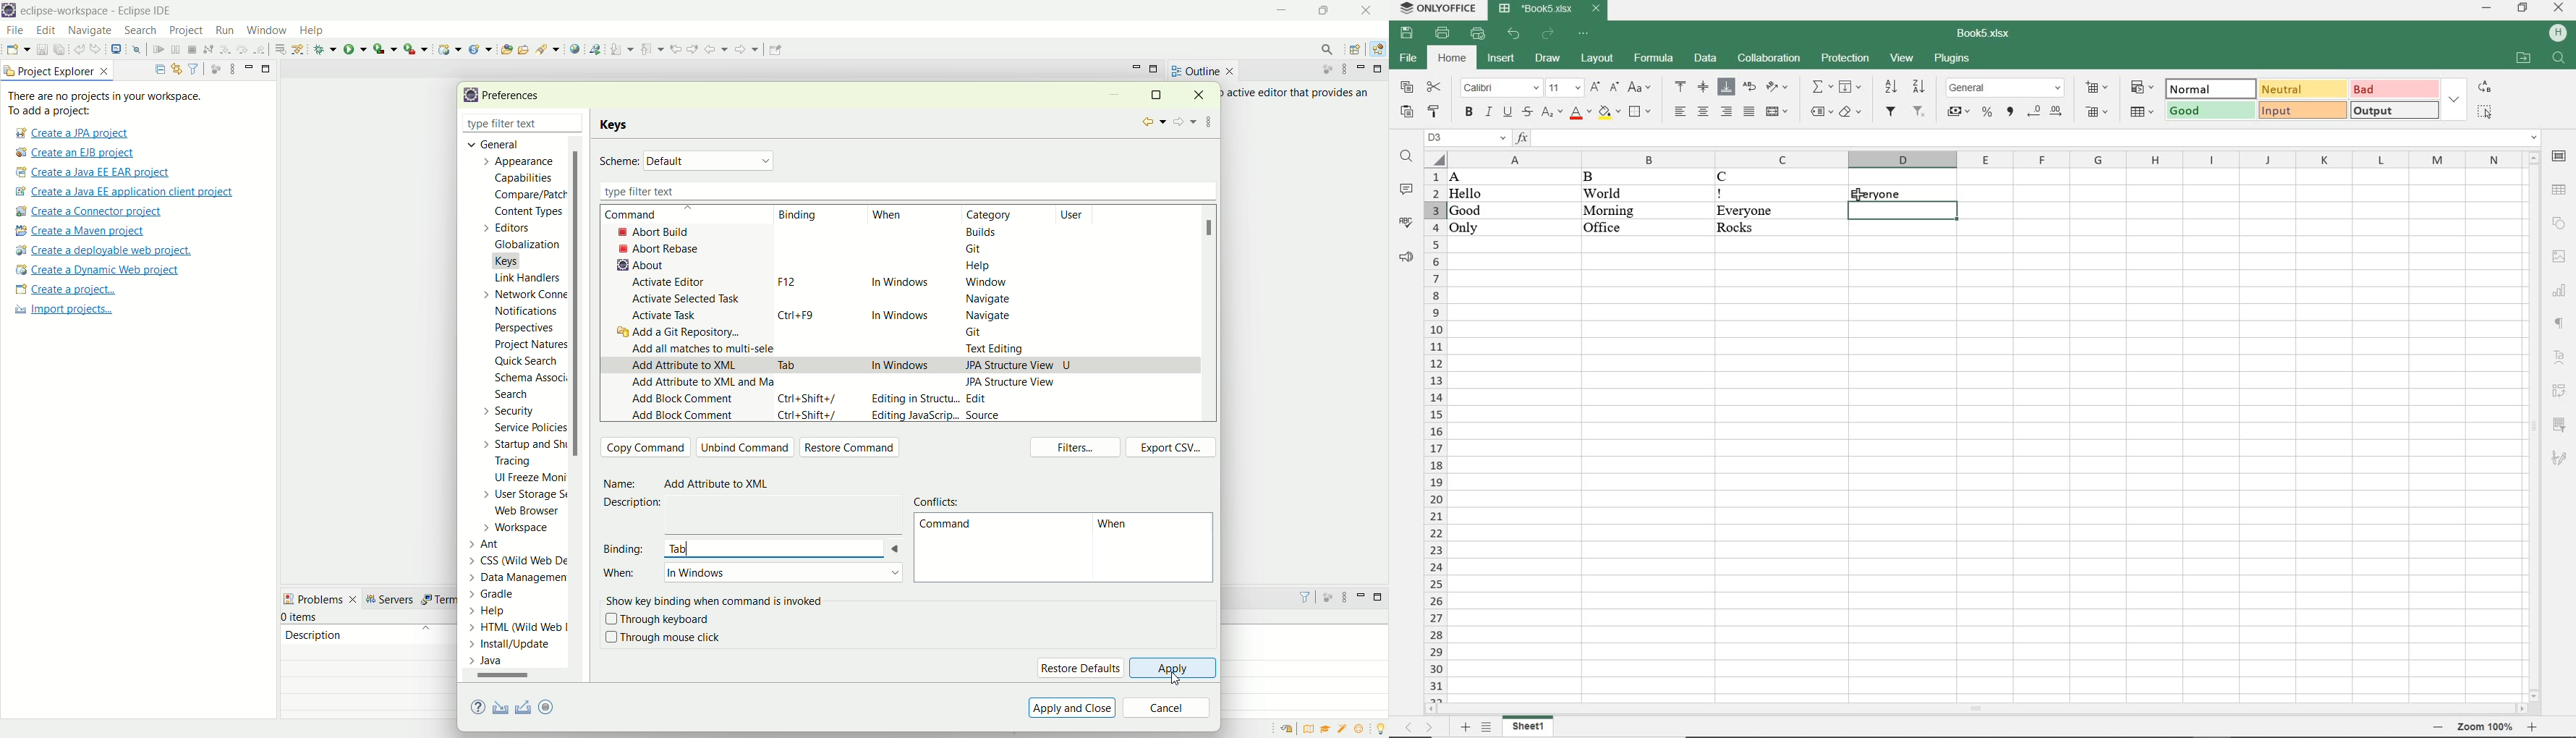  Describe the element at coordinates (140, 31) in the screenshot. I see `search` at that location.